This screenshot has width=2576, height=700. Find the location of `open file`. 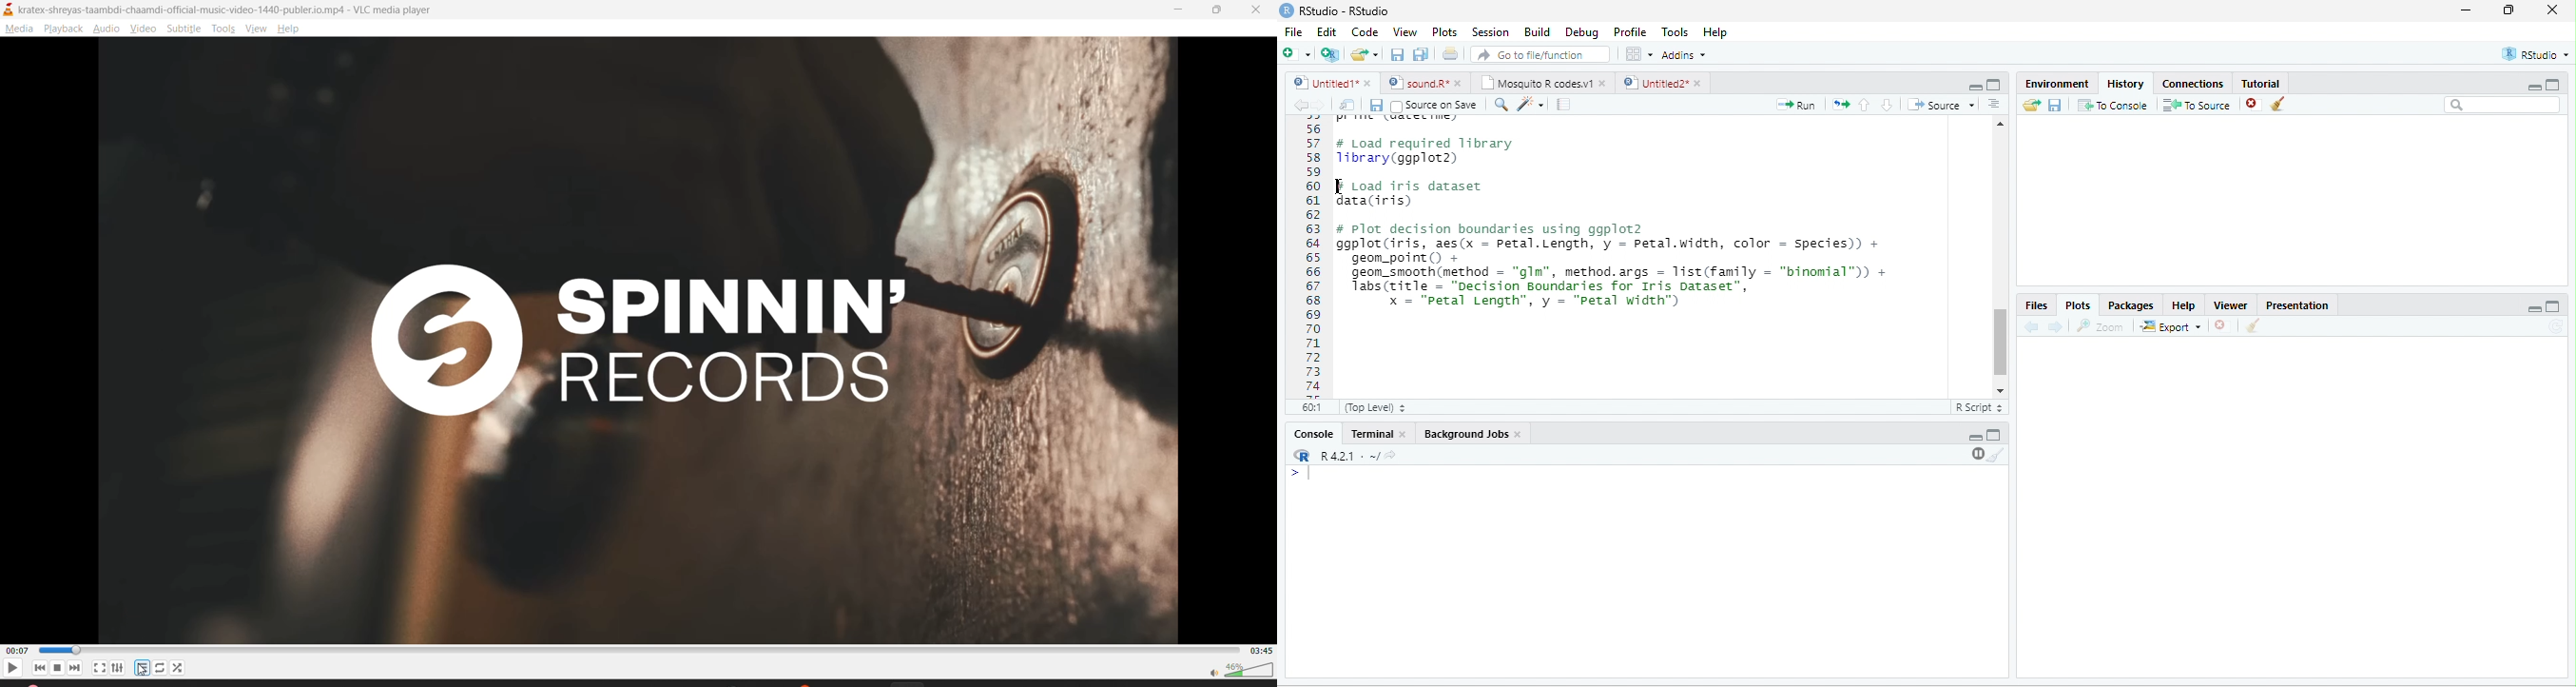

open file is located at coordinates (1365, 54).